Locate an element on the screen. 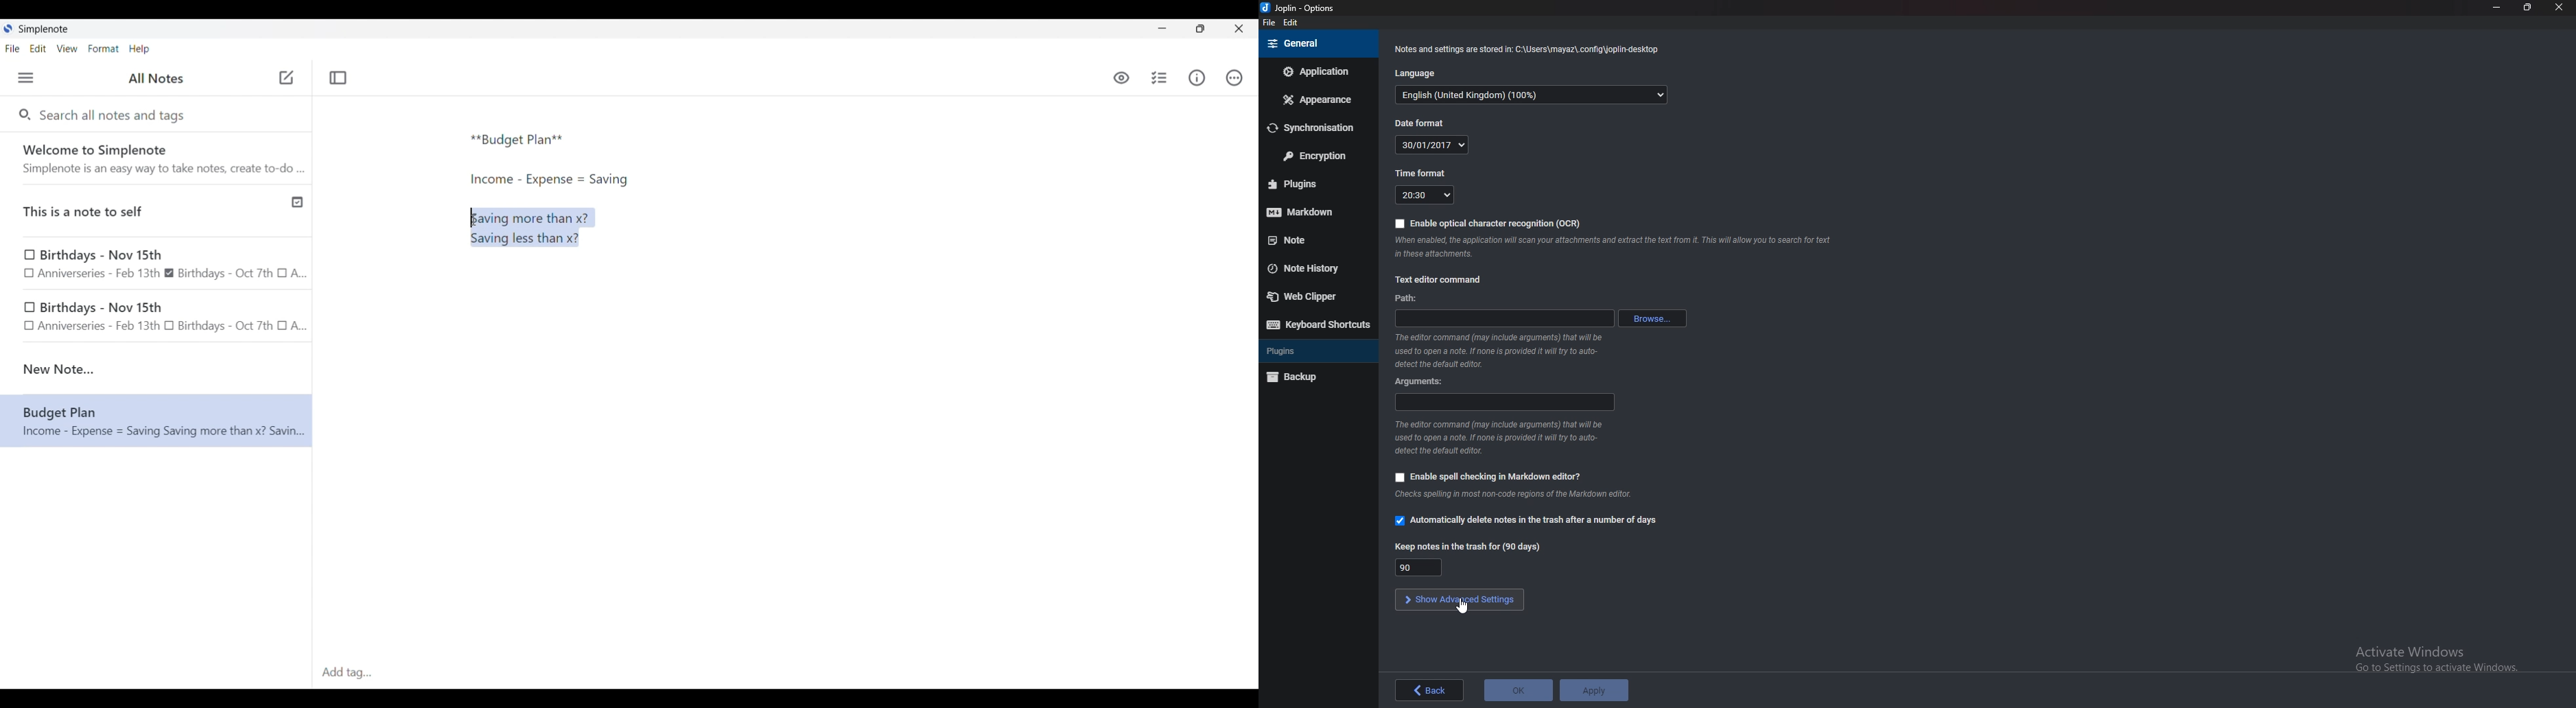 This screenshot has height=728, width=2576. 20:30 is located at coordinates (1425, 196).